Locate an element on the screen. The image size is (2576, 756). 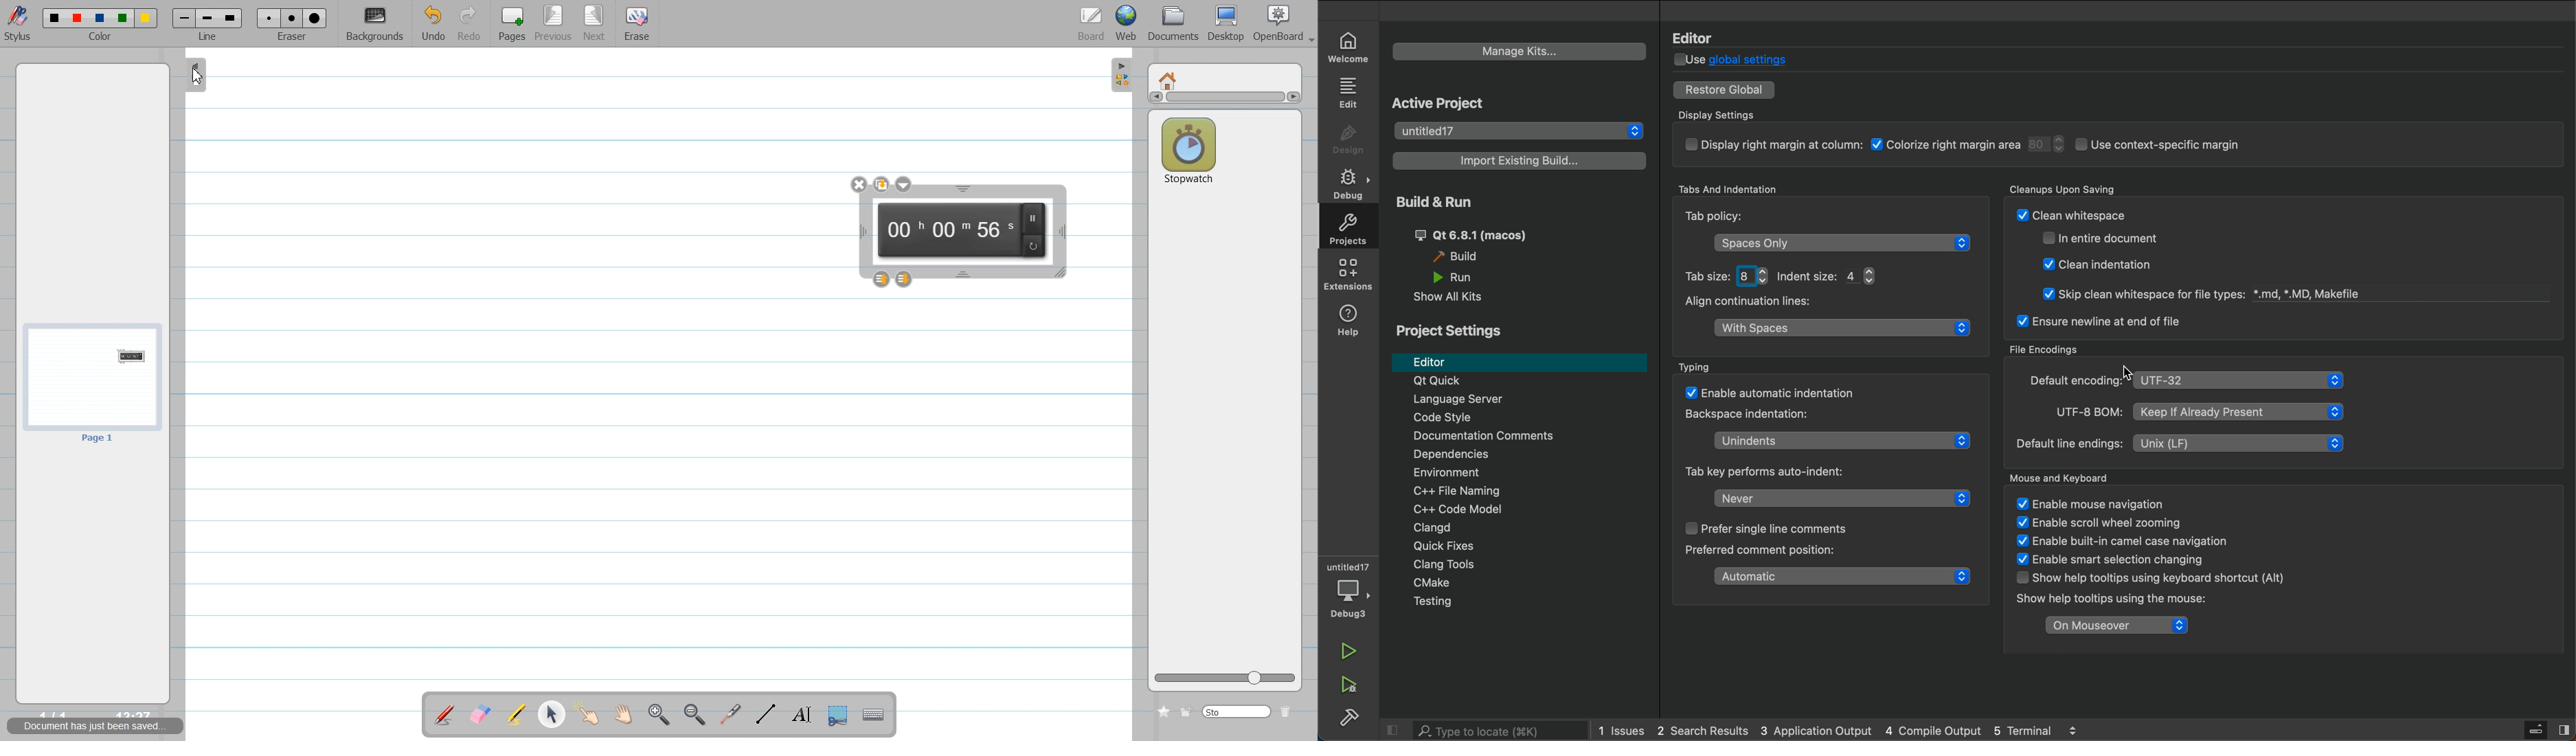
run is located at coordinates (1351, 652).